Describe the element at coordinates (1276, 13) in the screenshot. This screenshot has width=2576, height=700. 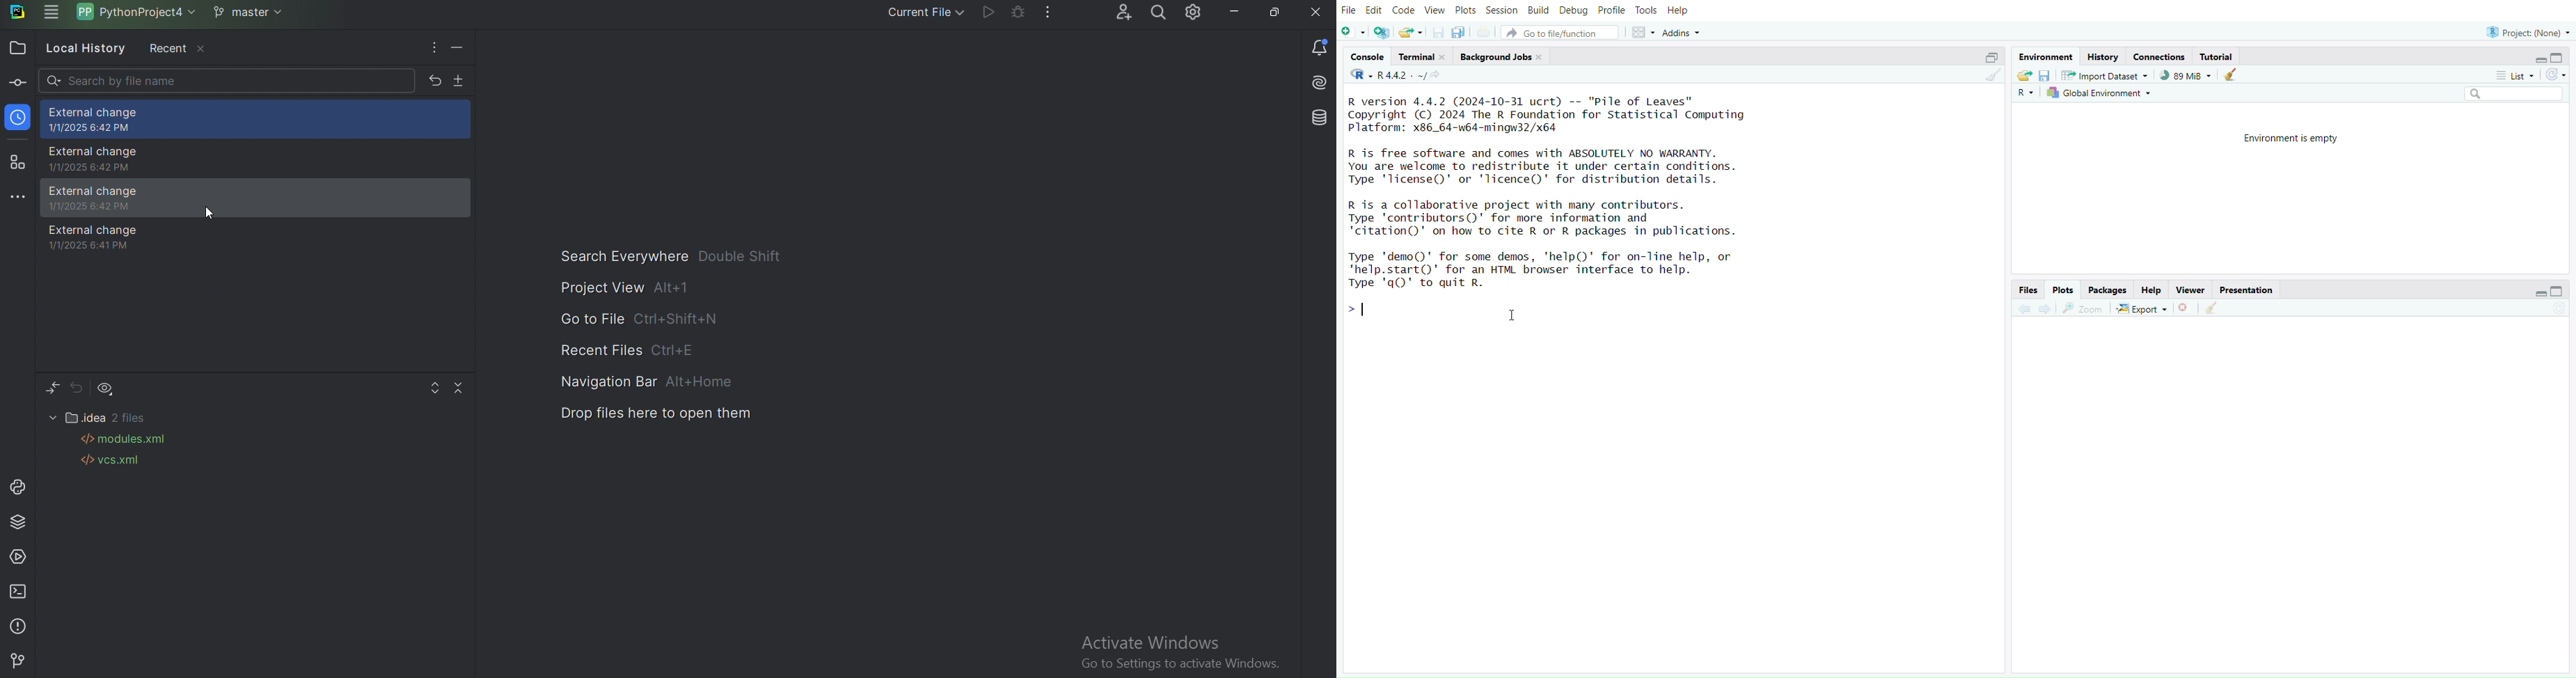
I see `Restore down` at that location.